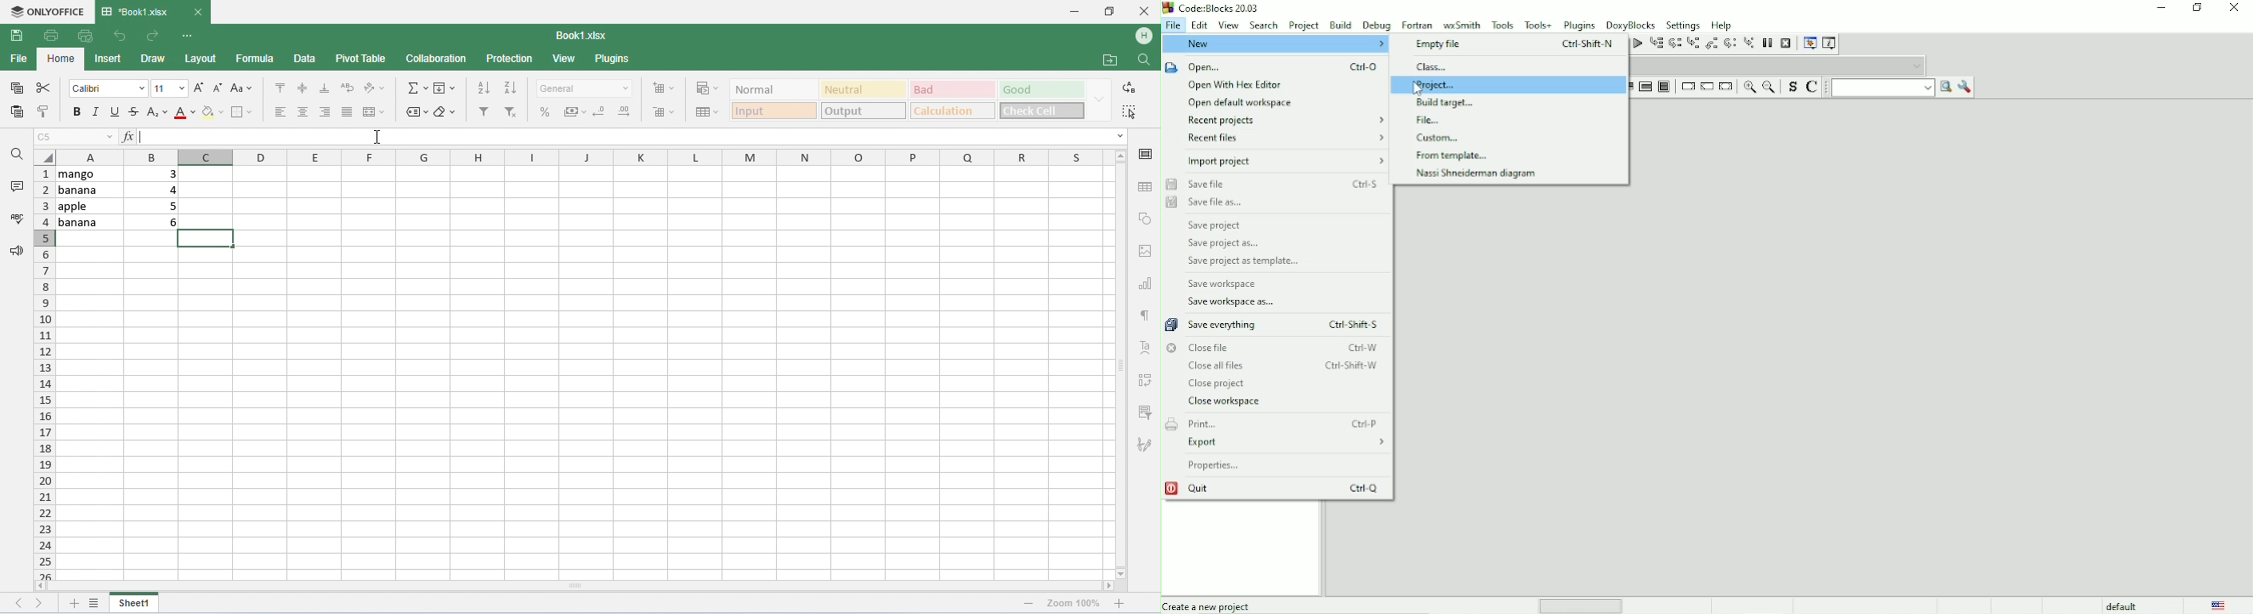 This screenshot has height=616, width=2268. What do you see at coordinates (20, 185) in the screenshot?
I see `comments` at bounding box center [20, 185].